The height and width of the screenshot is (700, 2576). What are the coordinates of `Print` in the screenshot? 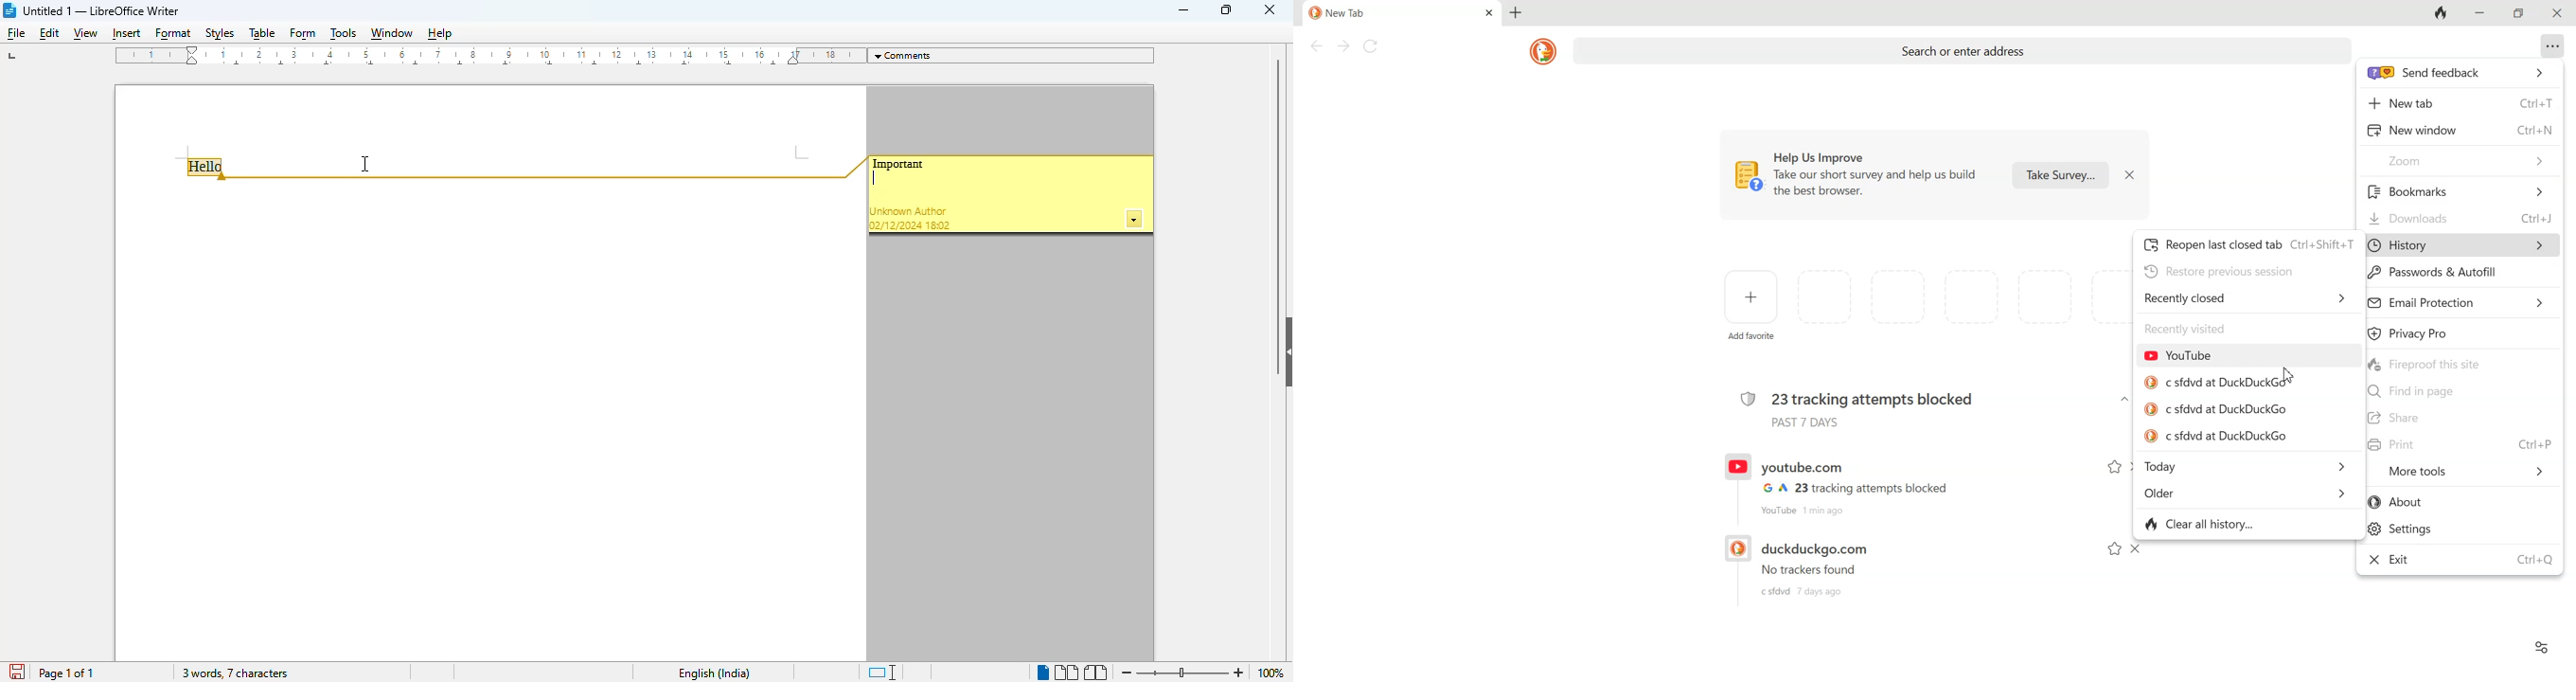 It's located at (2461, 444).